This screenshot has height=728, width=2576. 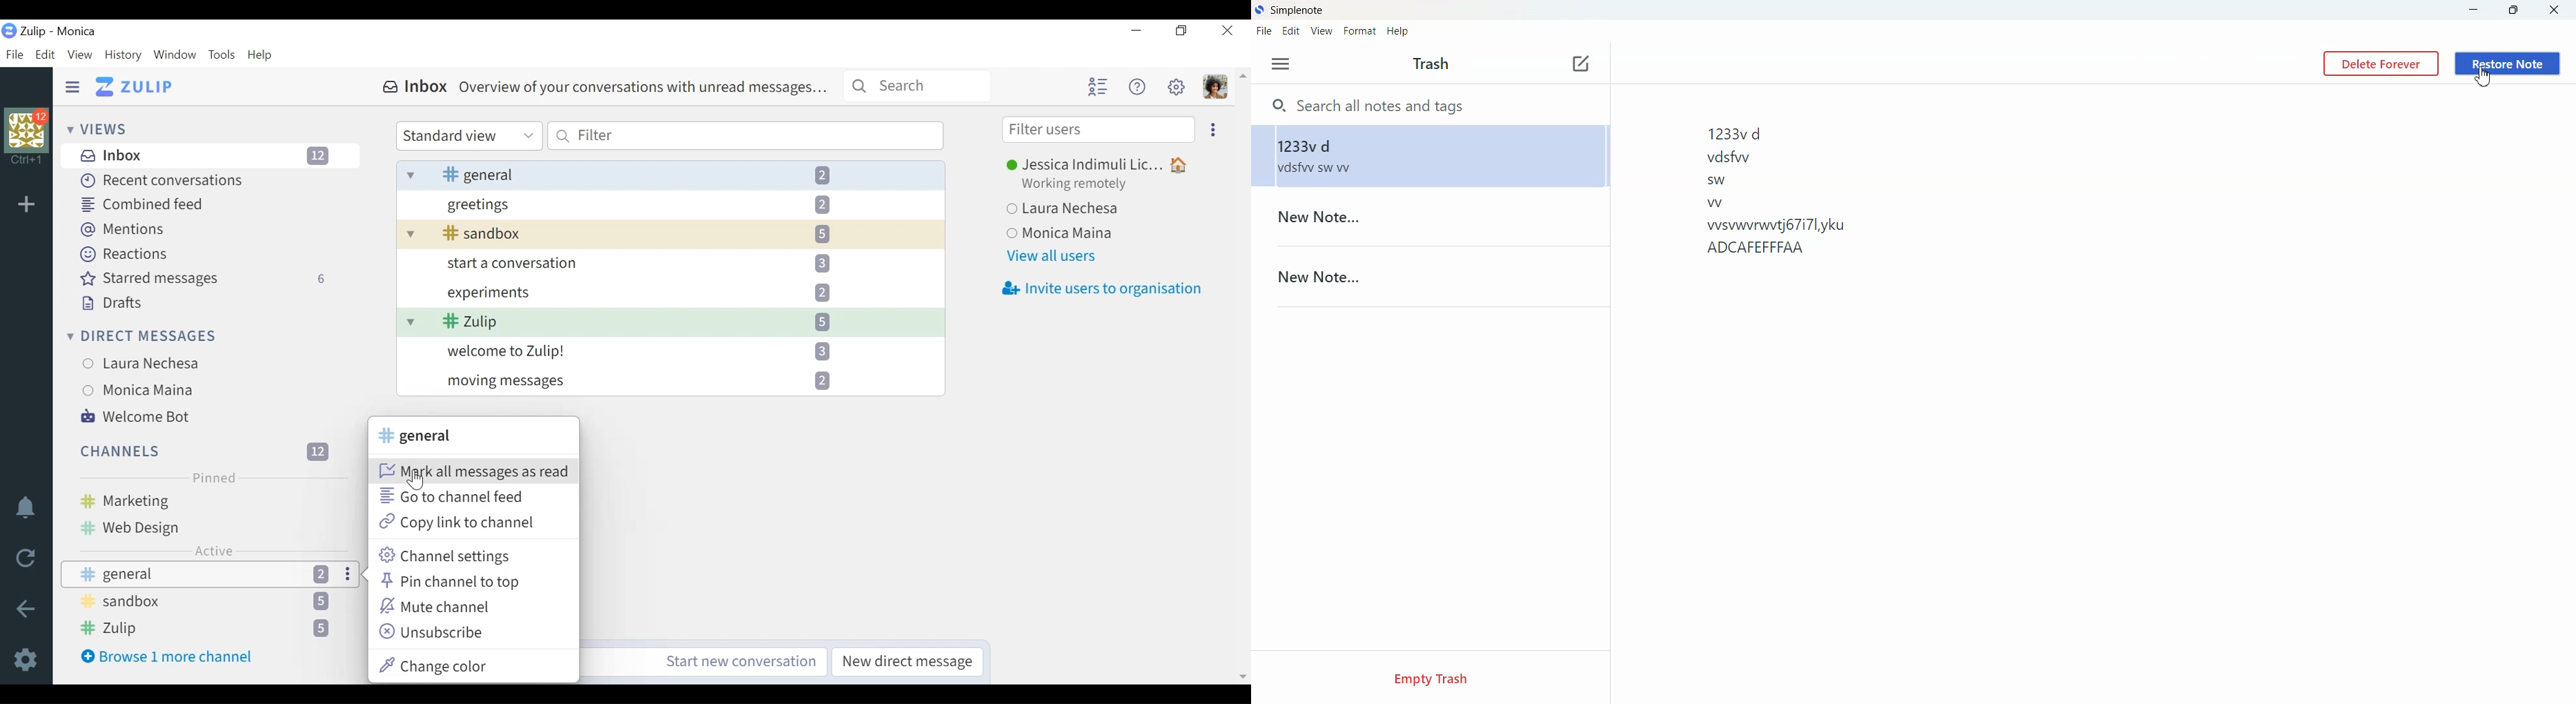 I want to click on View, so click(x=1321, y=30).